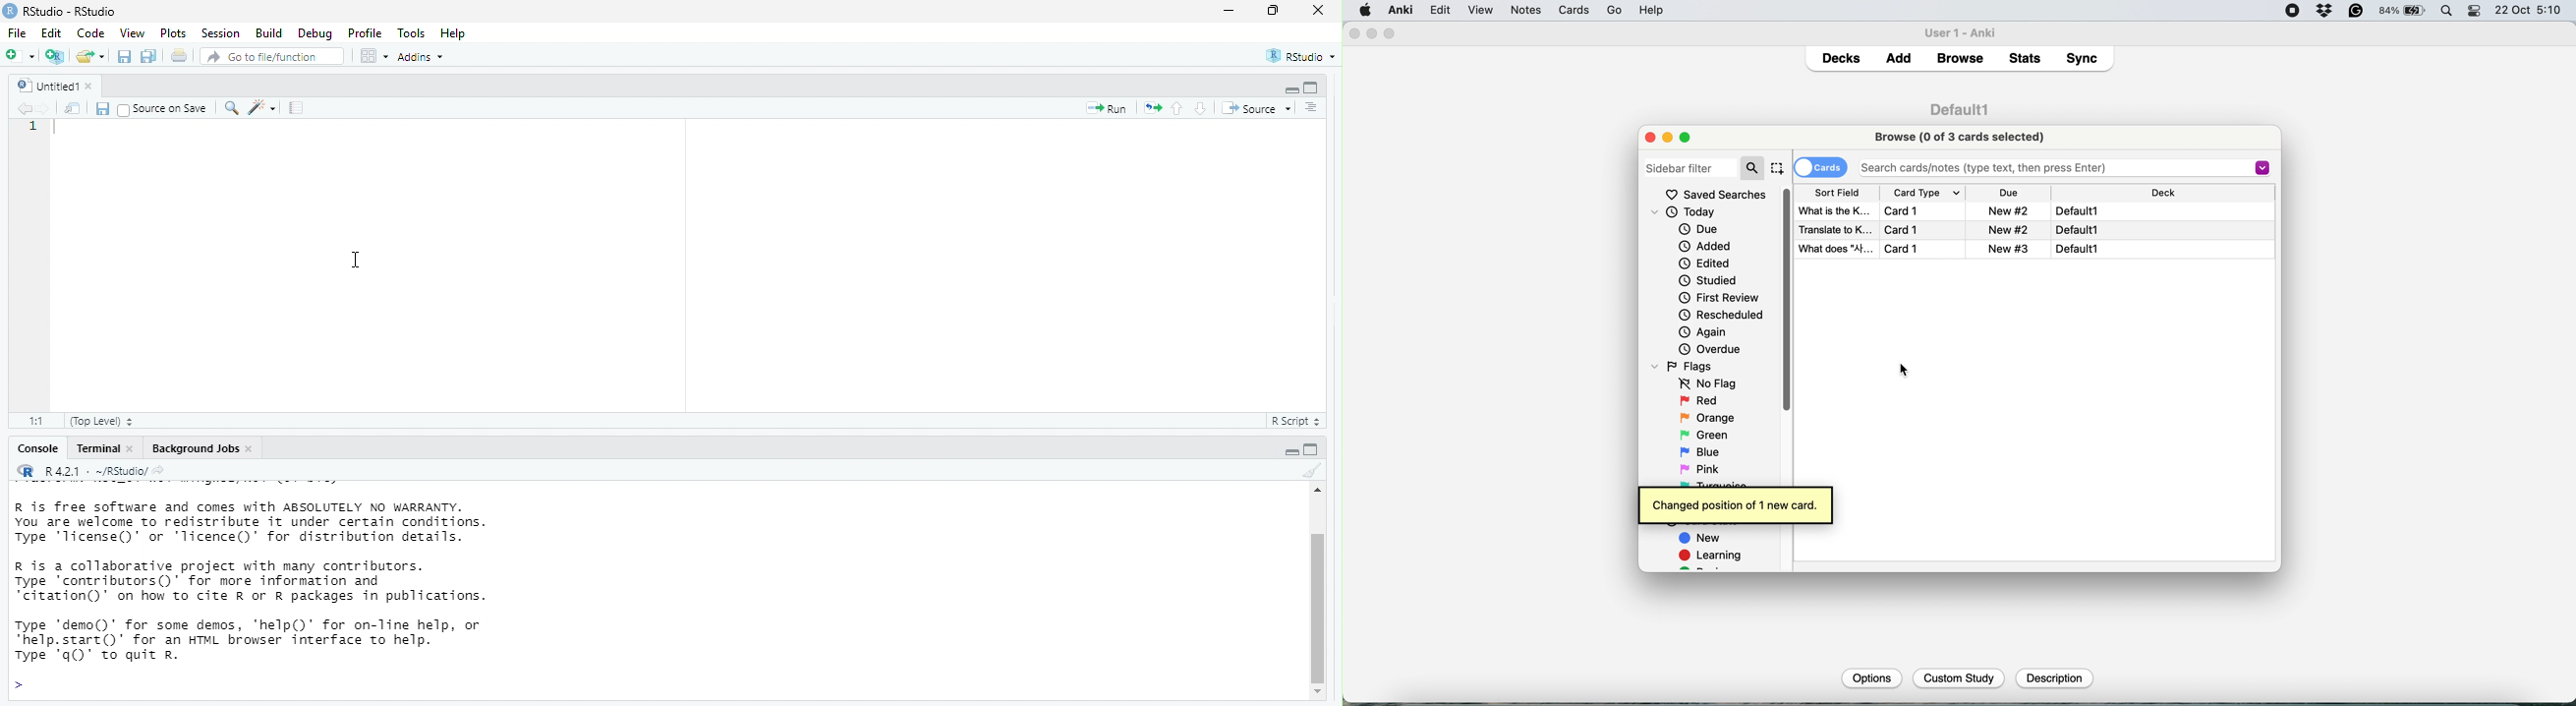  Describe the element at coordinates (1323, 447) in the screenshot. I see `maximize` at that location.